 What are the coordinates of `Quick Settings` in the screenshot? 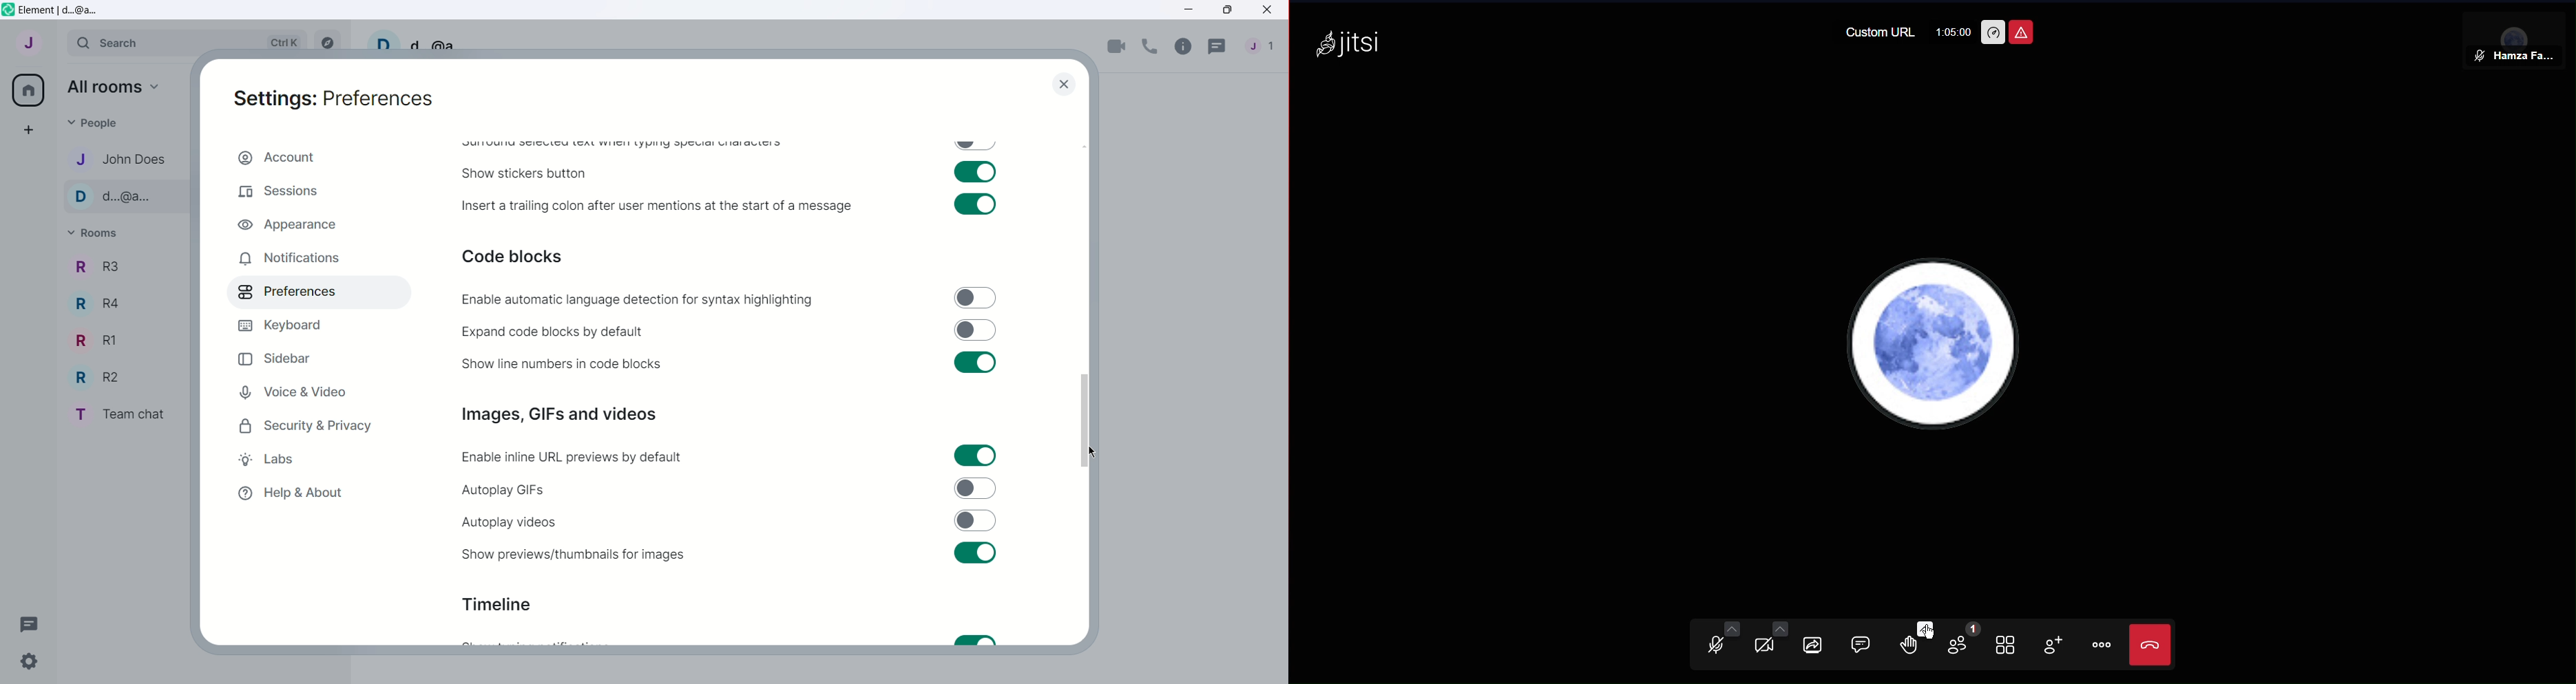 It's located at (29, 662).